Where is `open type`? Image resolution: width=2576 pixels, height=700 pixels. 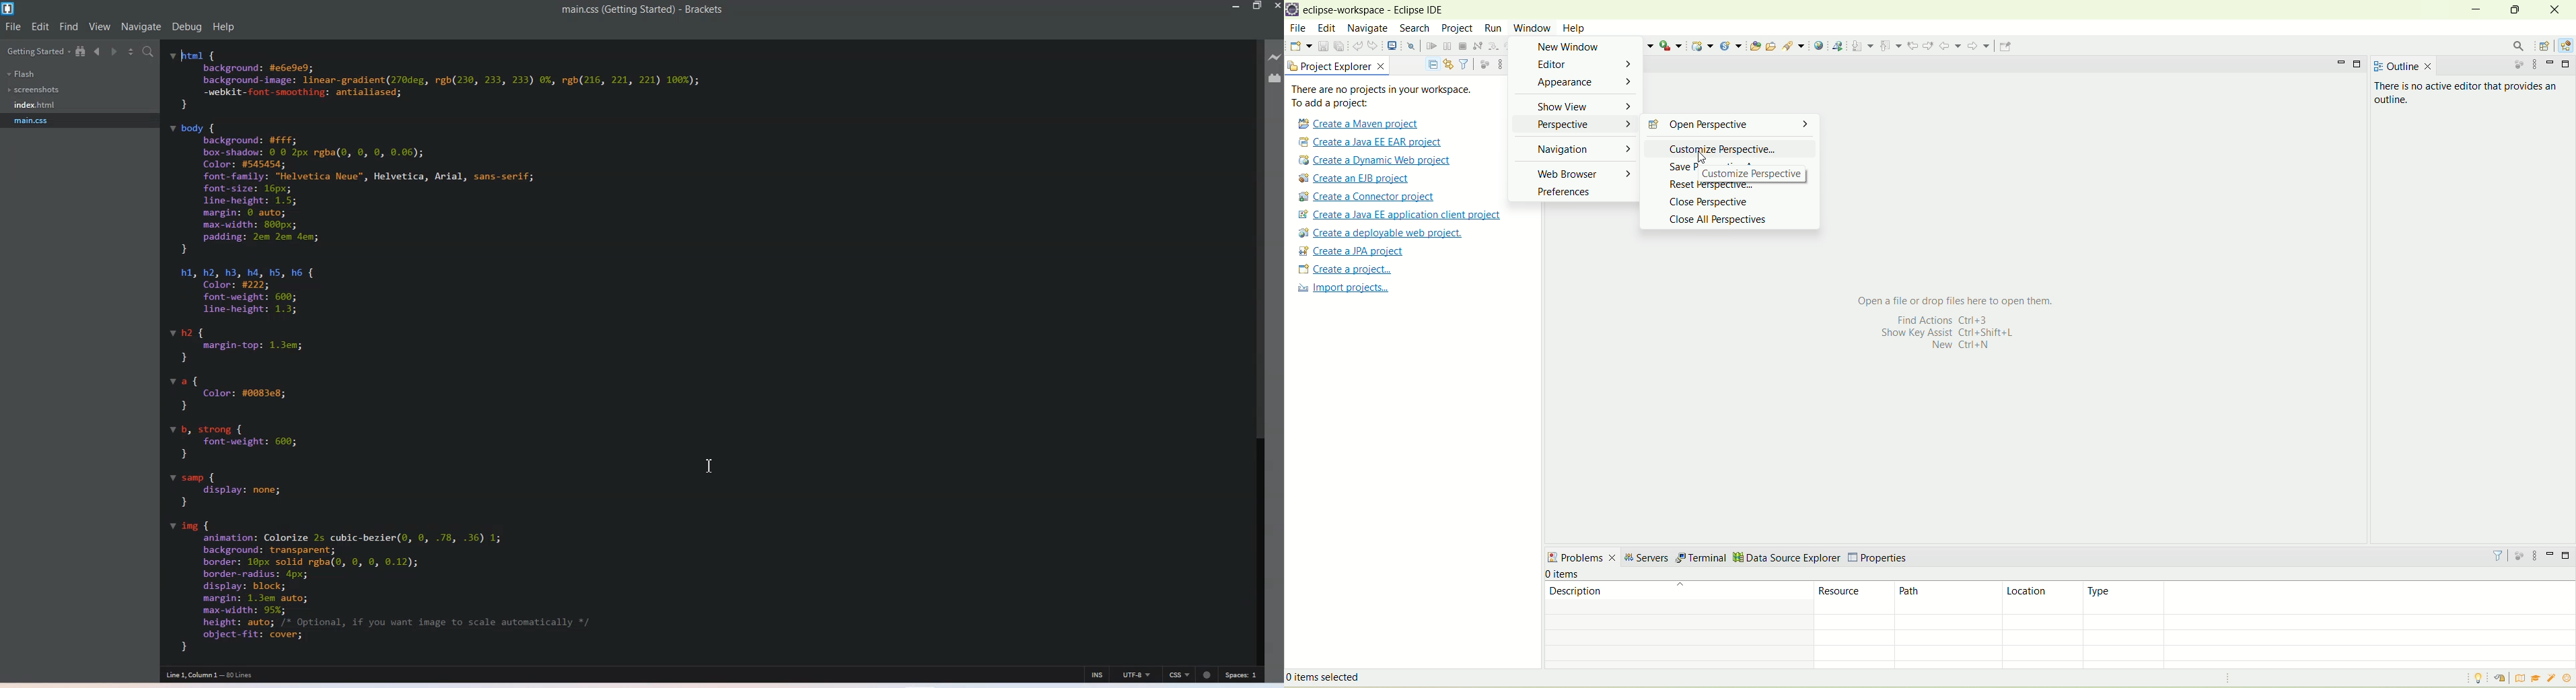 open type is located at coordinates (1754, 46).